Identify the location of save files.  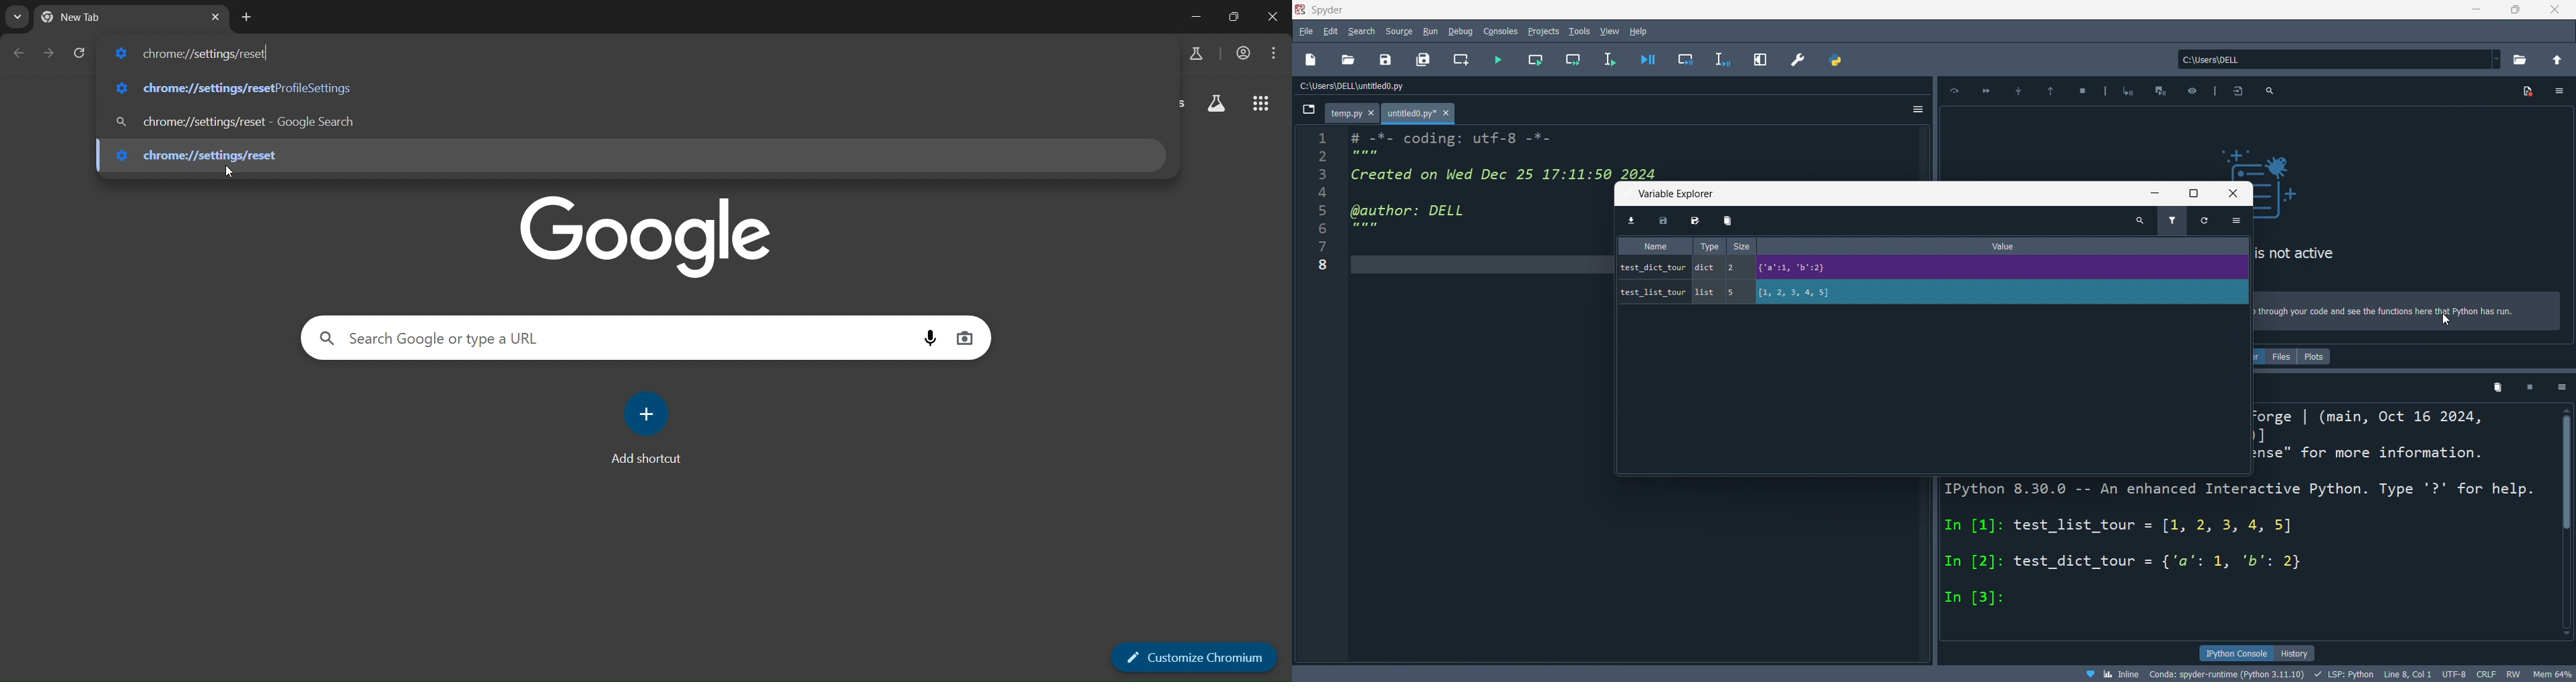
(1424, 60).